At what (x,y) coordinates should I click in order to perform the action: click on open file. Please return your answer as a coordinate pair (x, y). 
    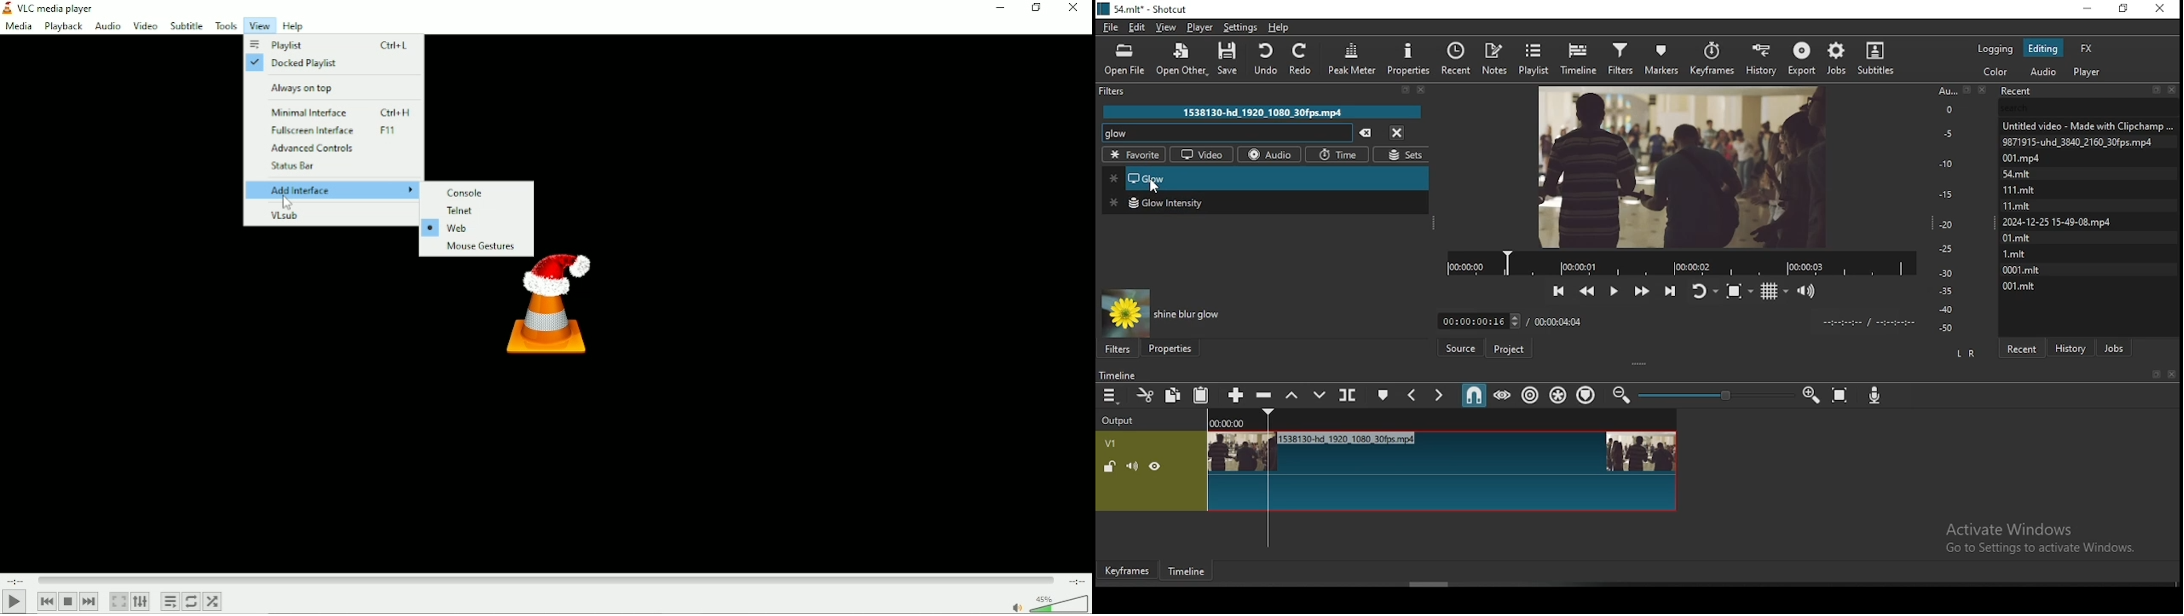
    Looking at the image, I should click on (1127, 59).